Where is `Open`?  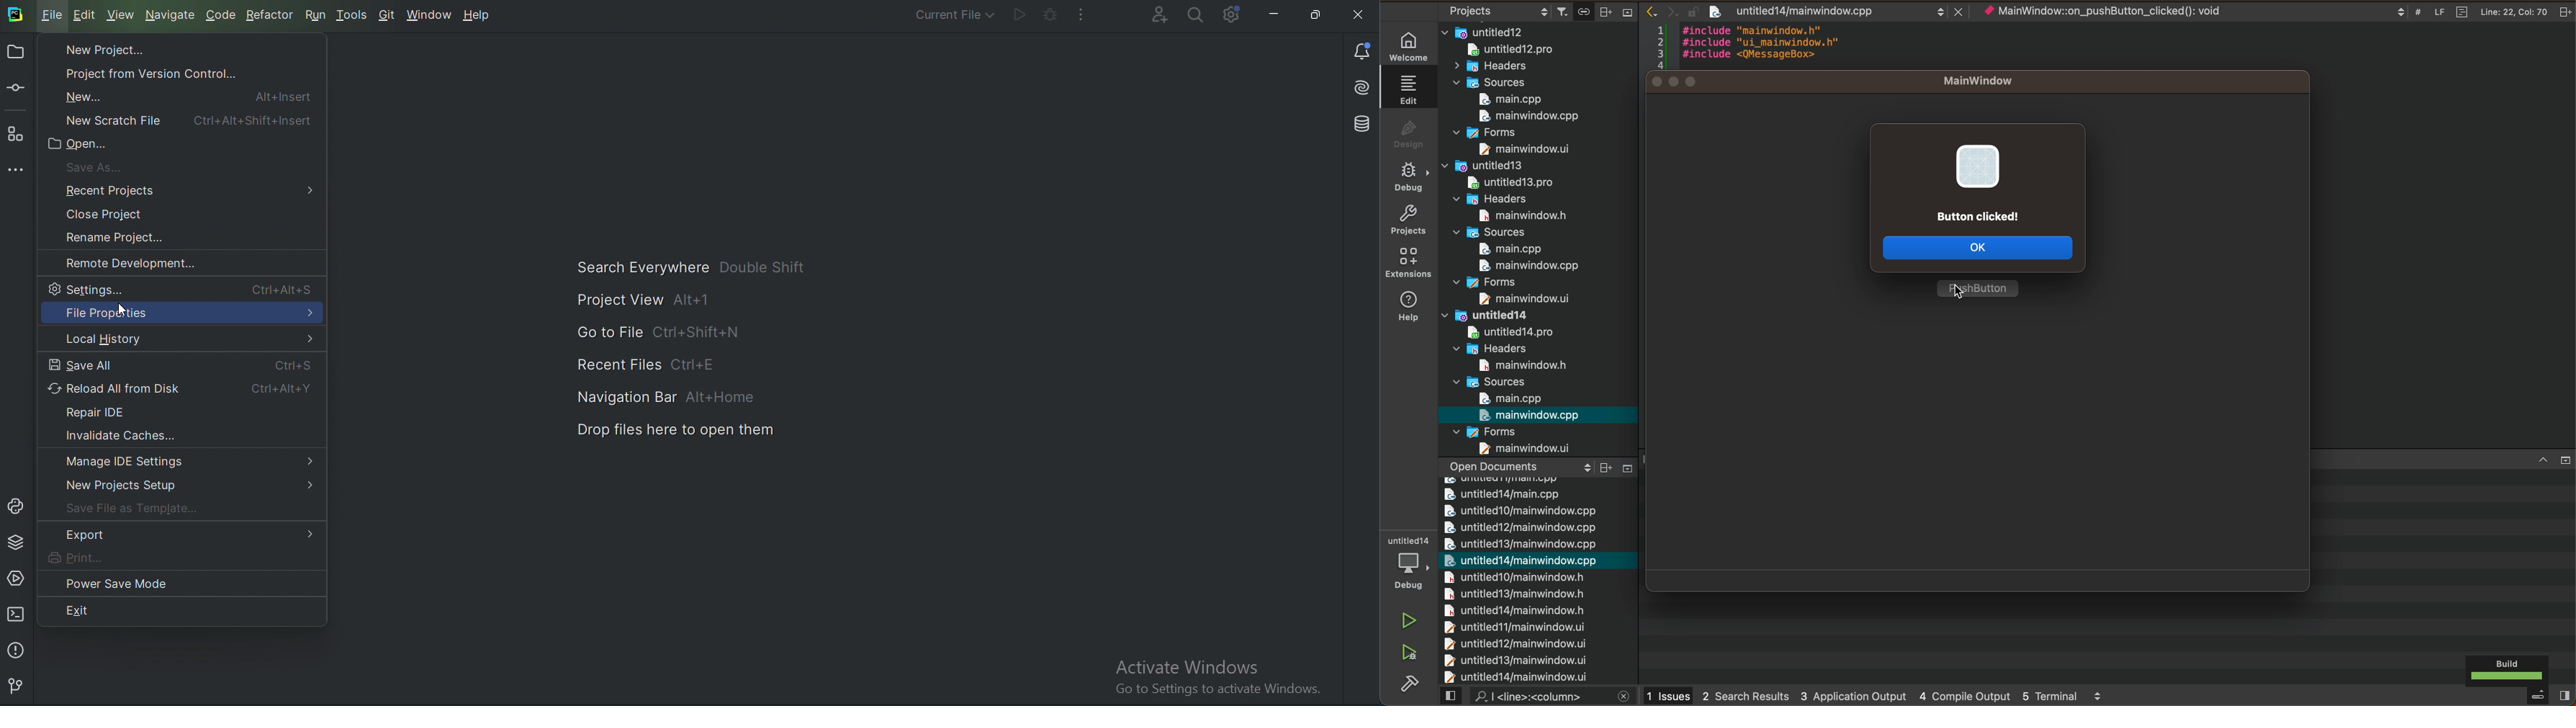 Open is located at coordinates (86, 146).